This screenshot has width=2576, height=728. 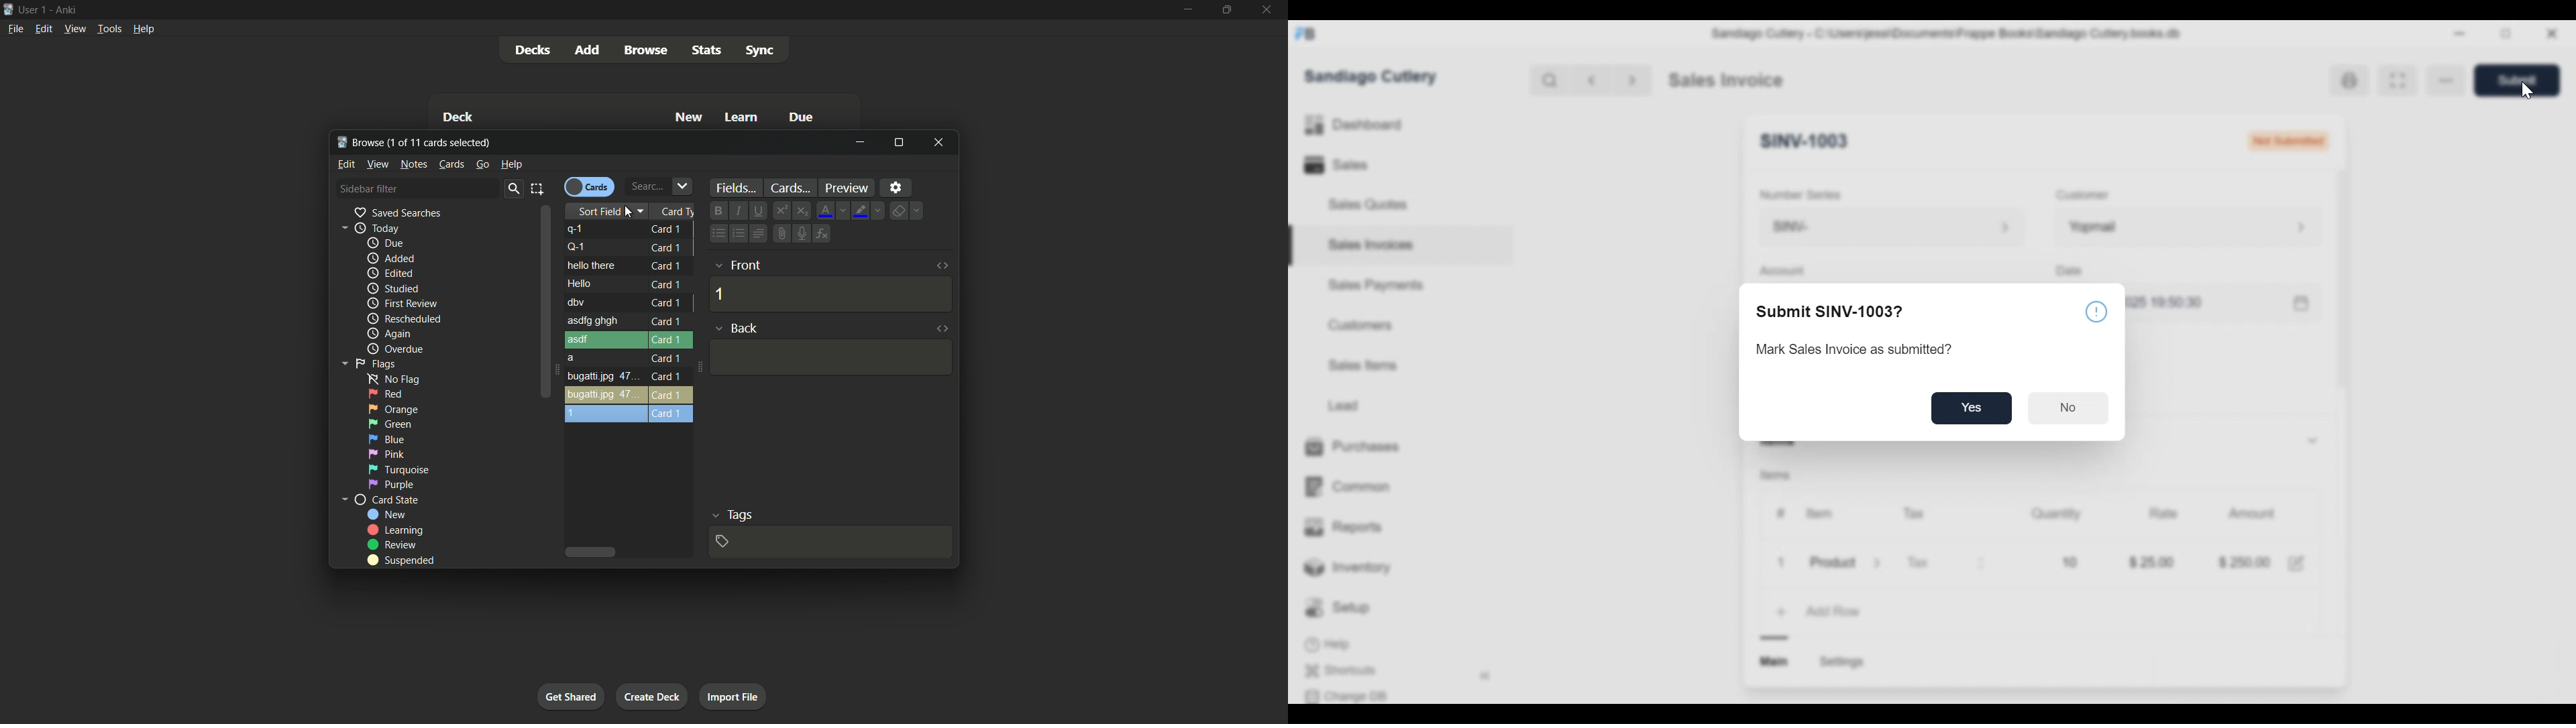 I want to click on new, so click(x=689, y=117).